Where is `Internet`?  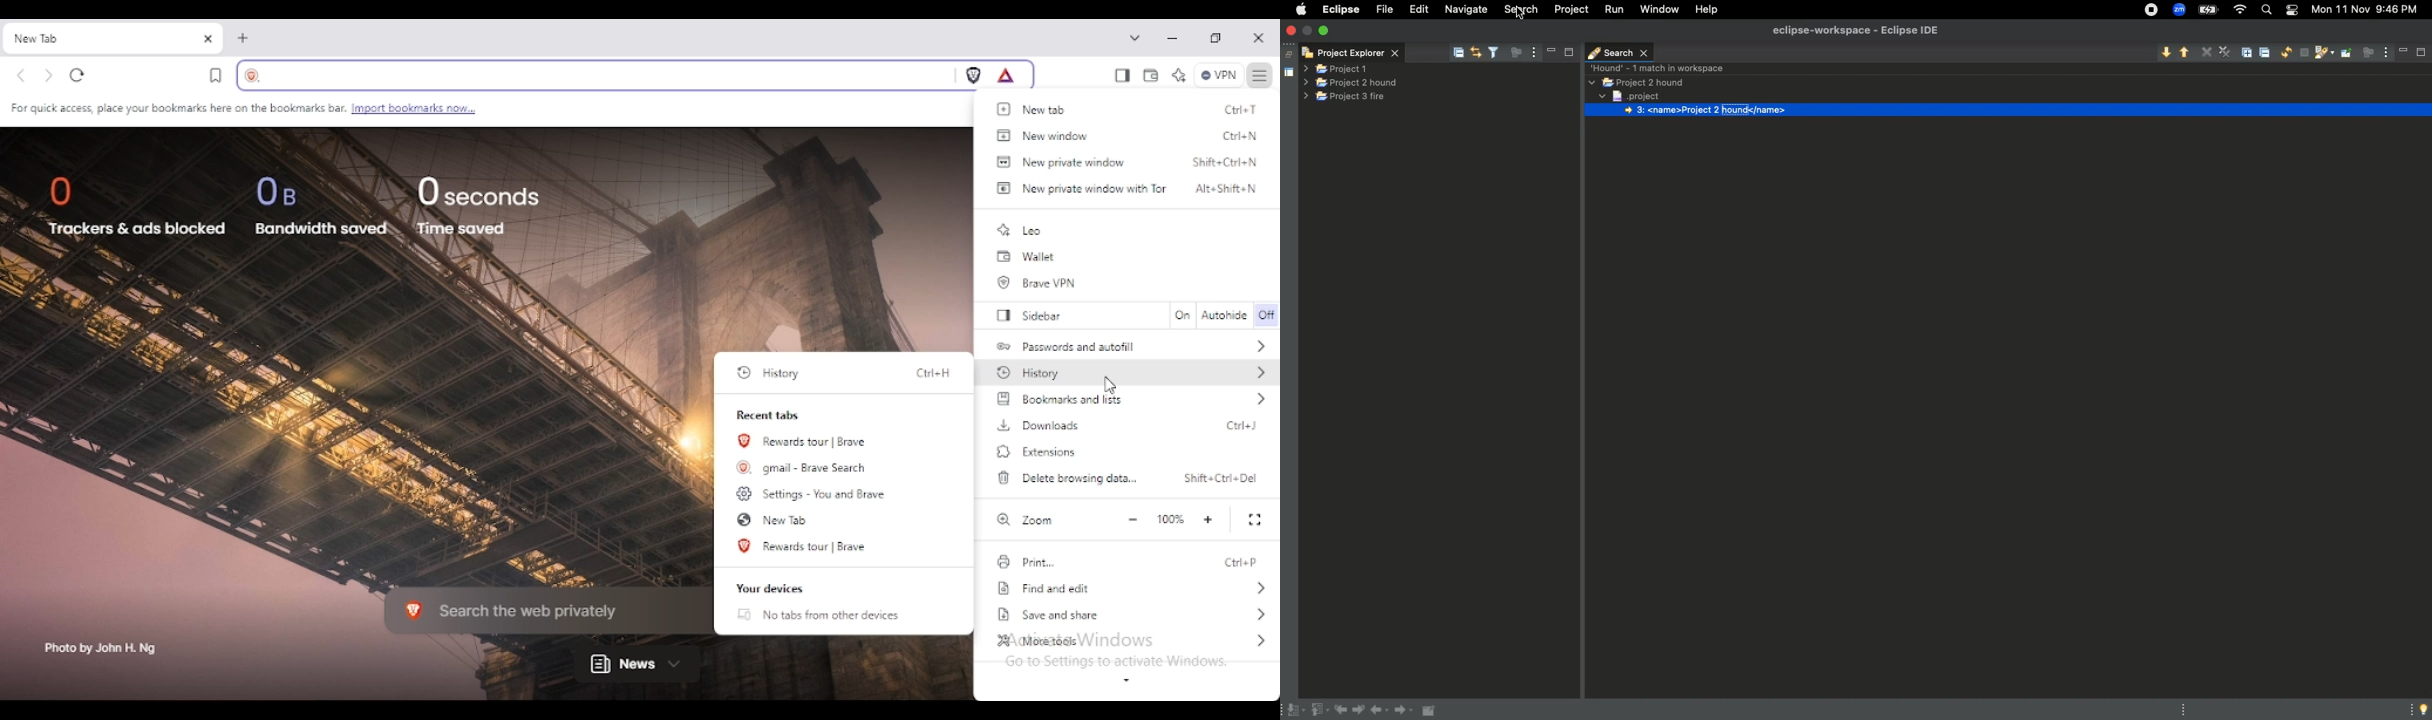
Internet is located at coordinates (2241, 10).